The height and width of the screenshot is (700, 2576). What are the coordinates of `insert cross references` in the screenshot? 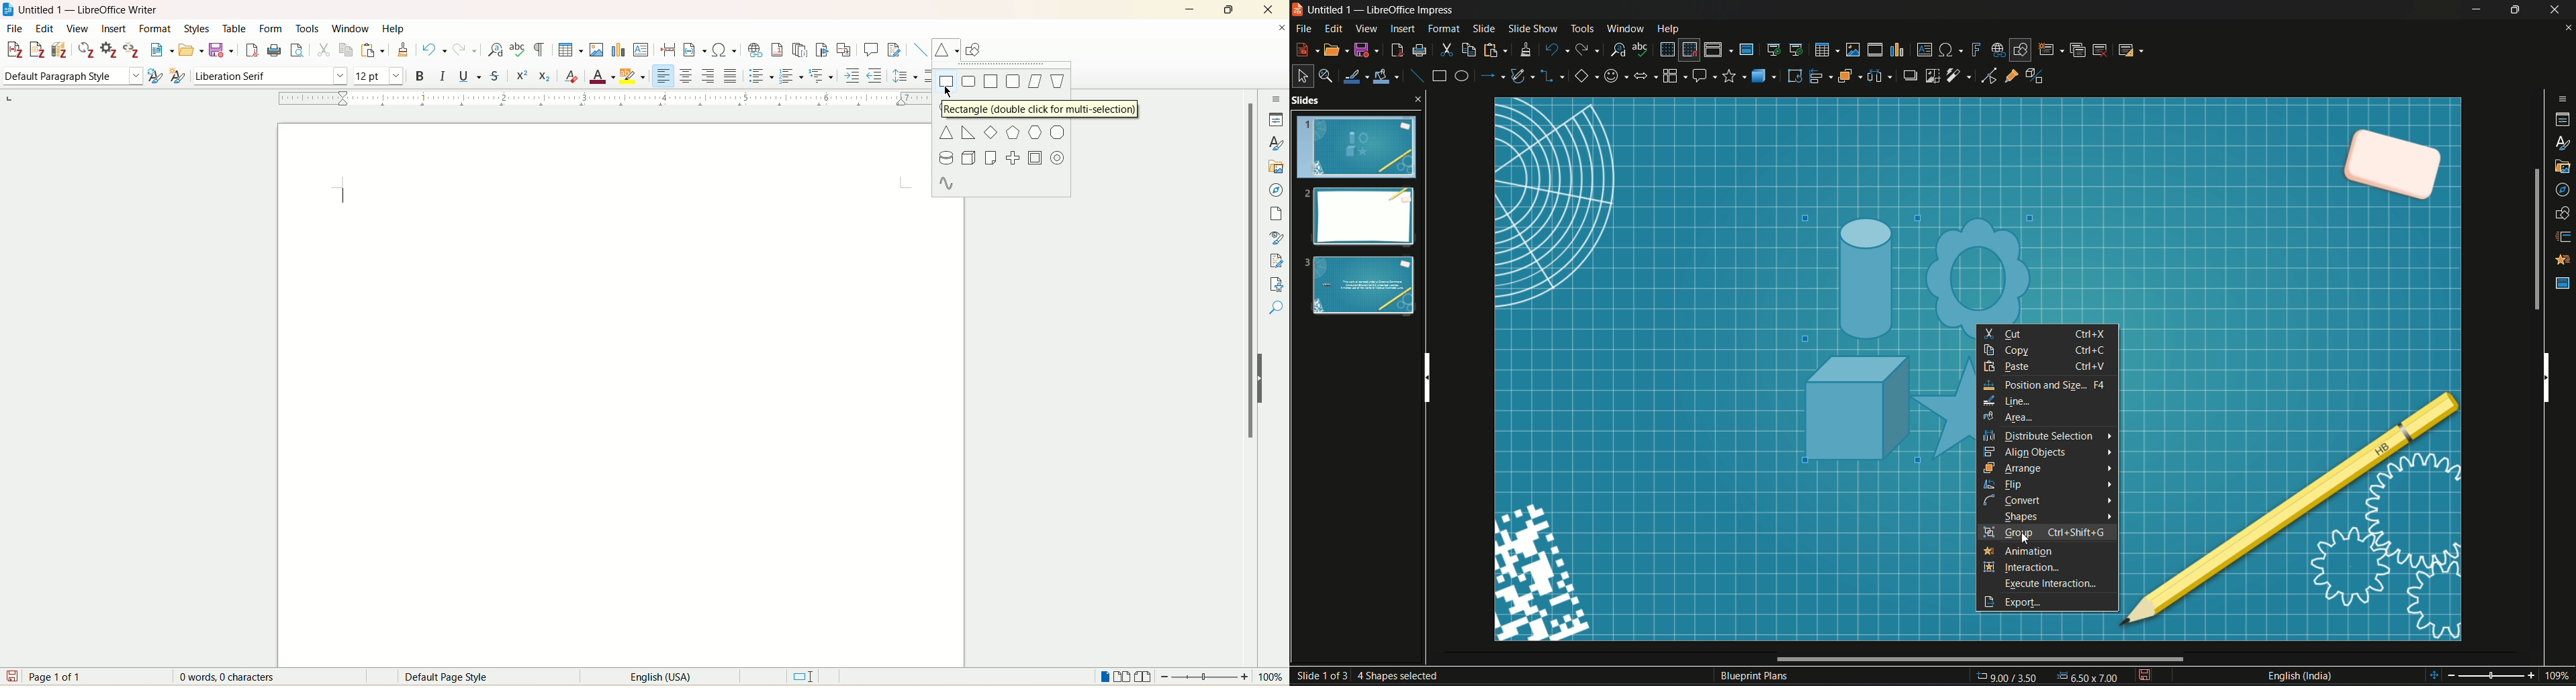 It's located at (844, 49).